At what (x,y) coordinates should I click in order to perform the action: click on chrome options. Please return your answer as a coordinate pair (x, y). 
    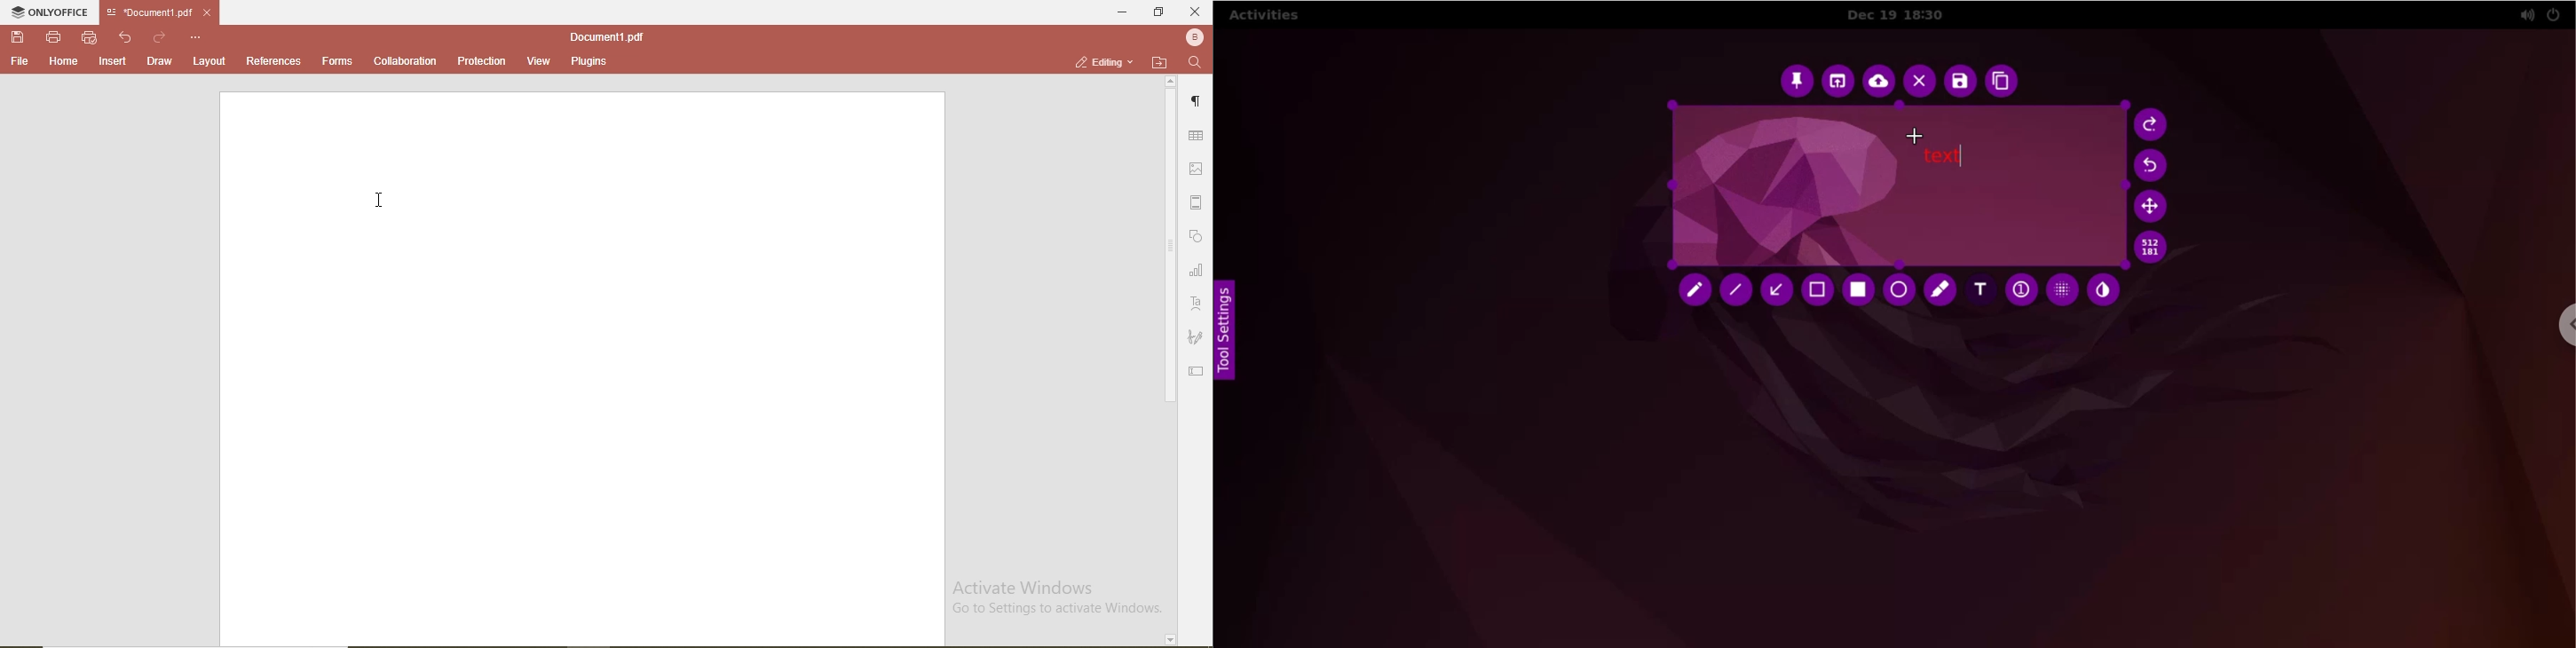
    Looking at the image, I should click on (2563, 325).